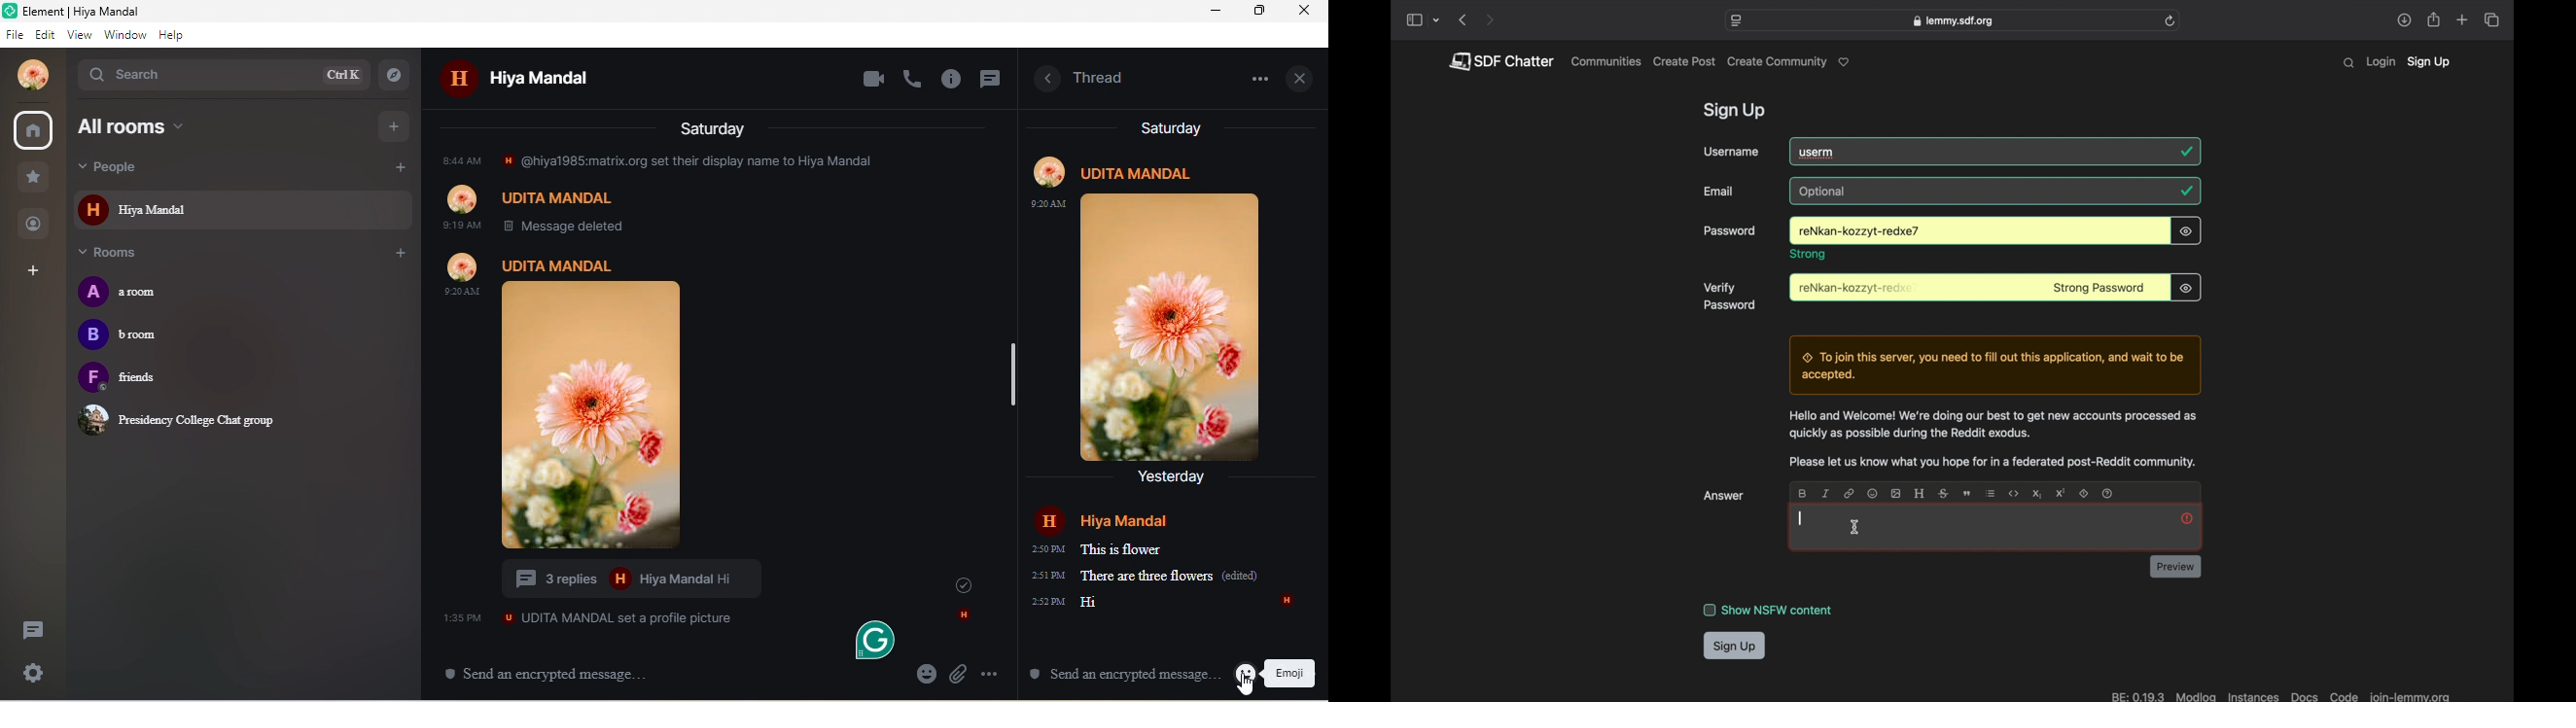 Image resolution: width=2576 pixels, height=728 pixels. What do you see at coordinates (2305, 695) in the screenshot?
I see `docs` at bounding box center [2305, 695].